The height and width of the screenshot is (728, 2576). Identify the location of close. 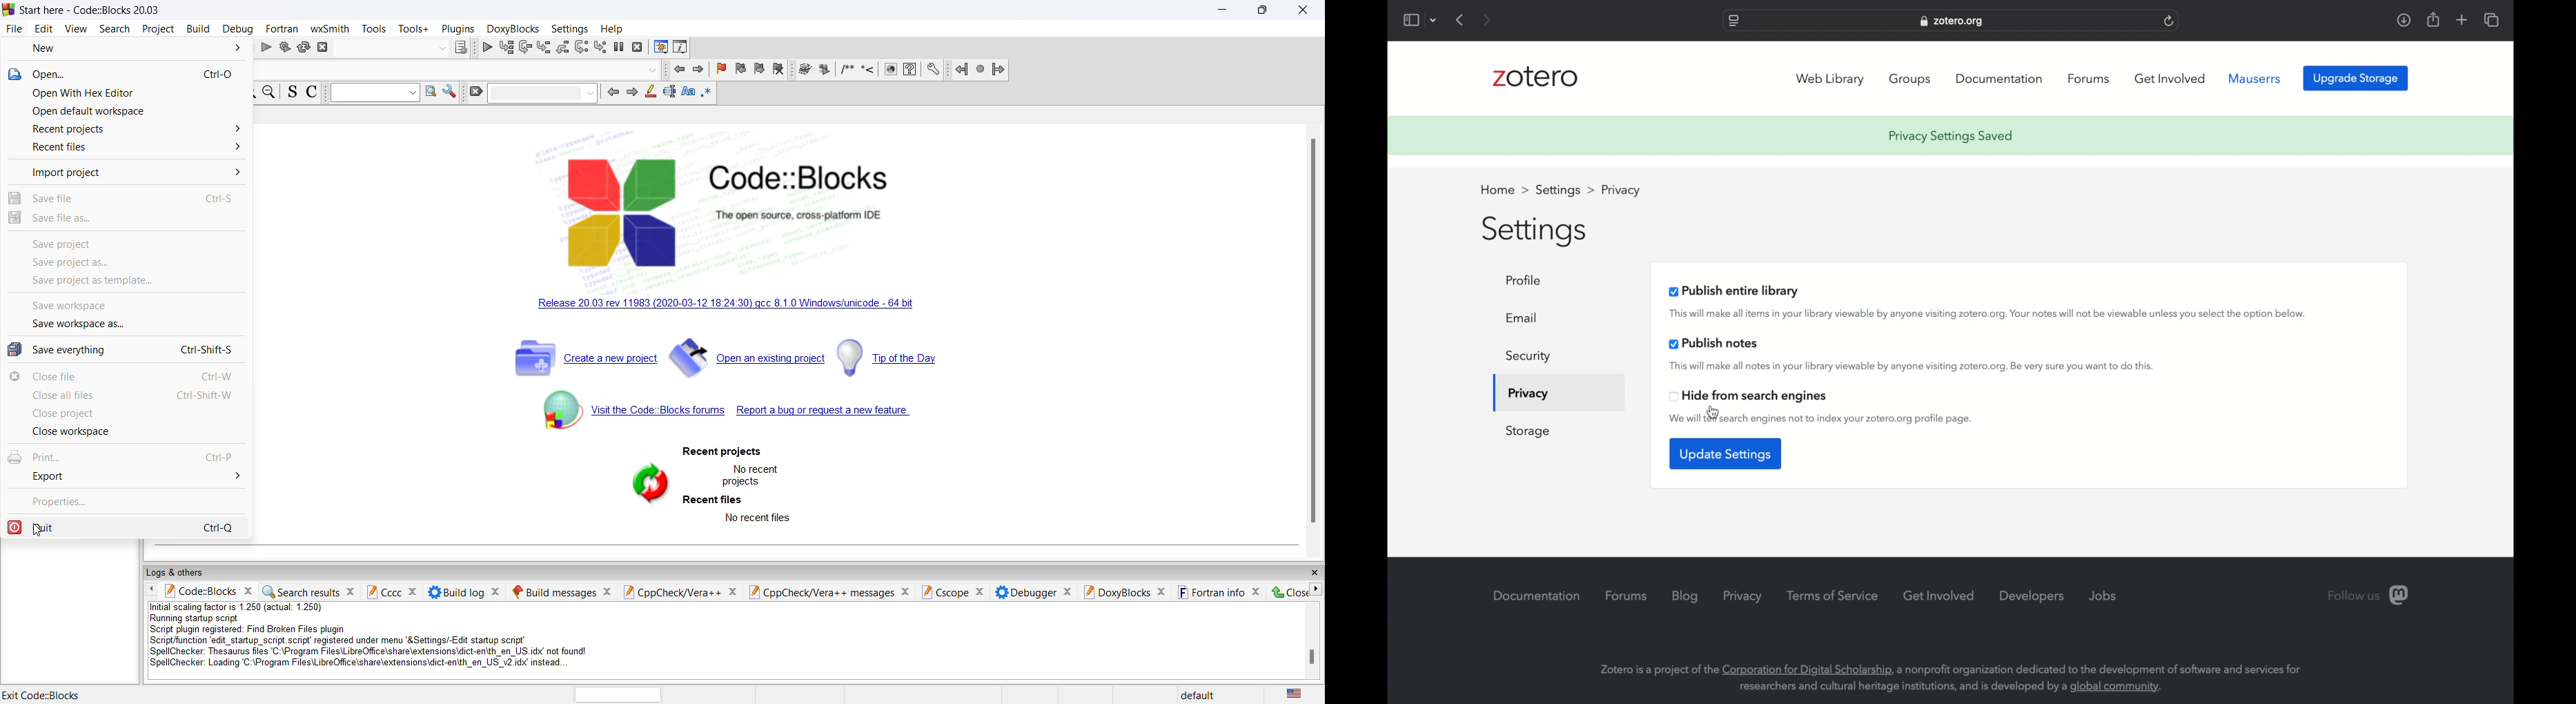
(1313, 572).